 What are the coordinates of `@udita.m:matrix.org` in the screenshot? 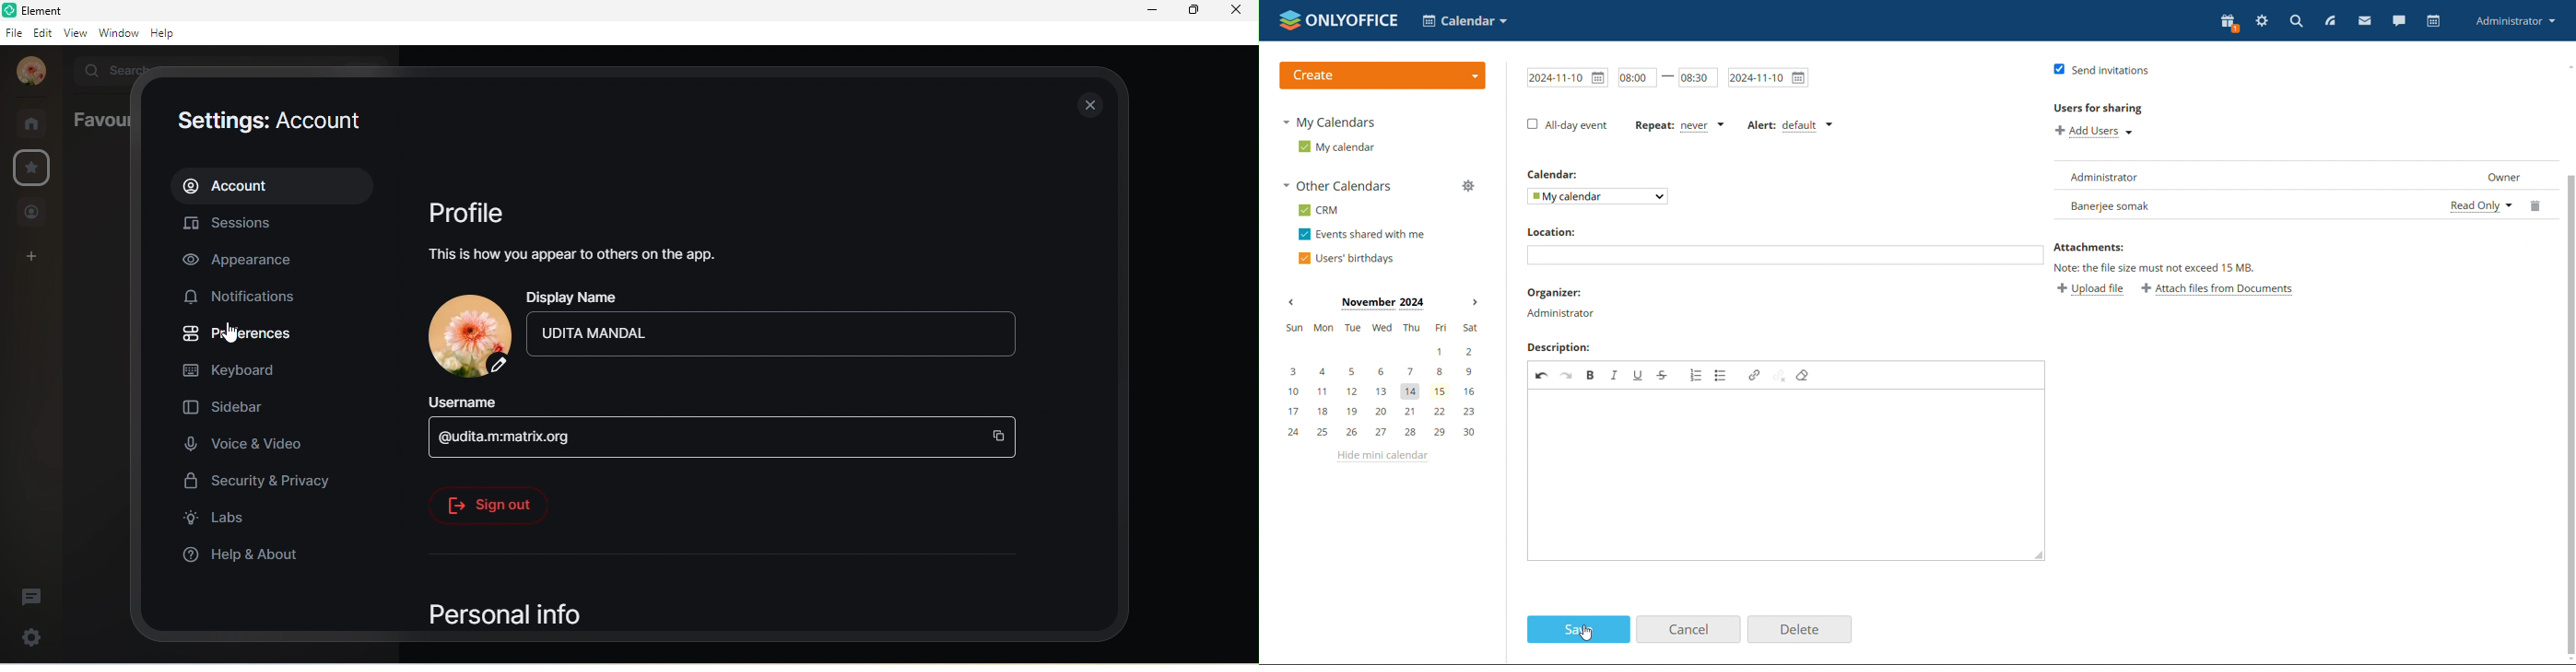 It's located at (537, 438).